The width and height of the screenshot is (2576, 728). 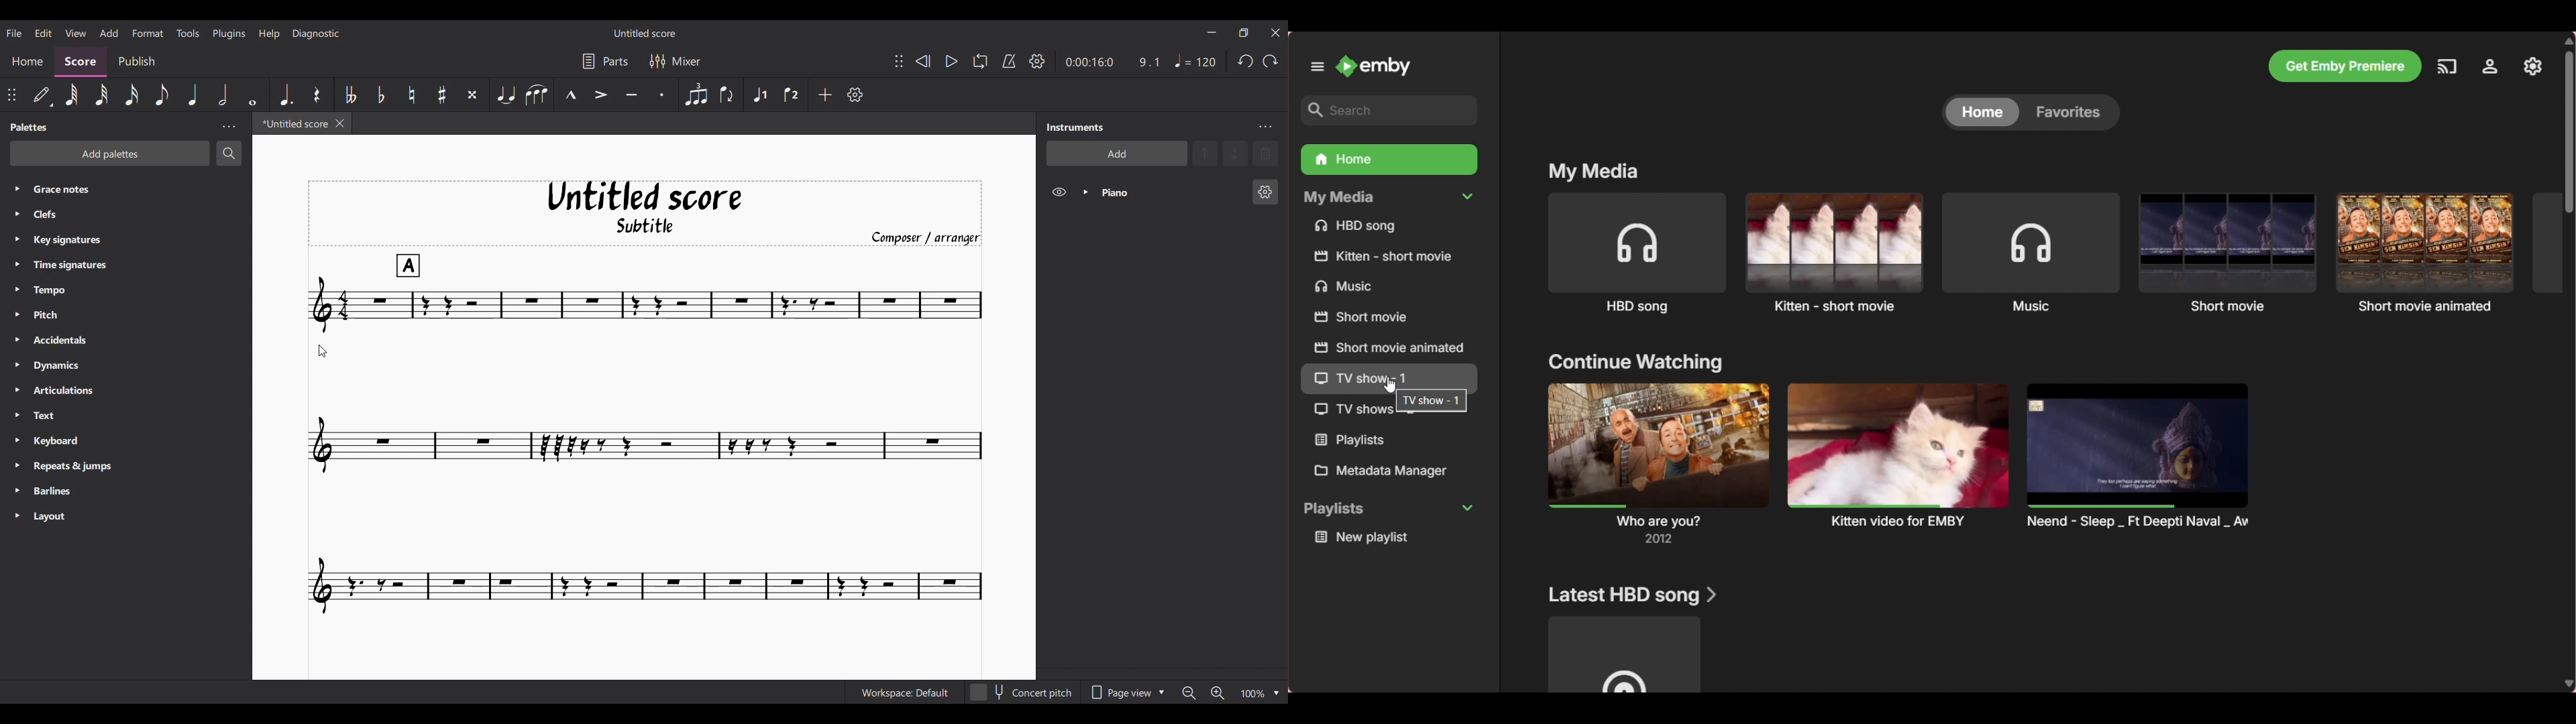 I want to click on Home section, so click(x=28, y=60).